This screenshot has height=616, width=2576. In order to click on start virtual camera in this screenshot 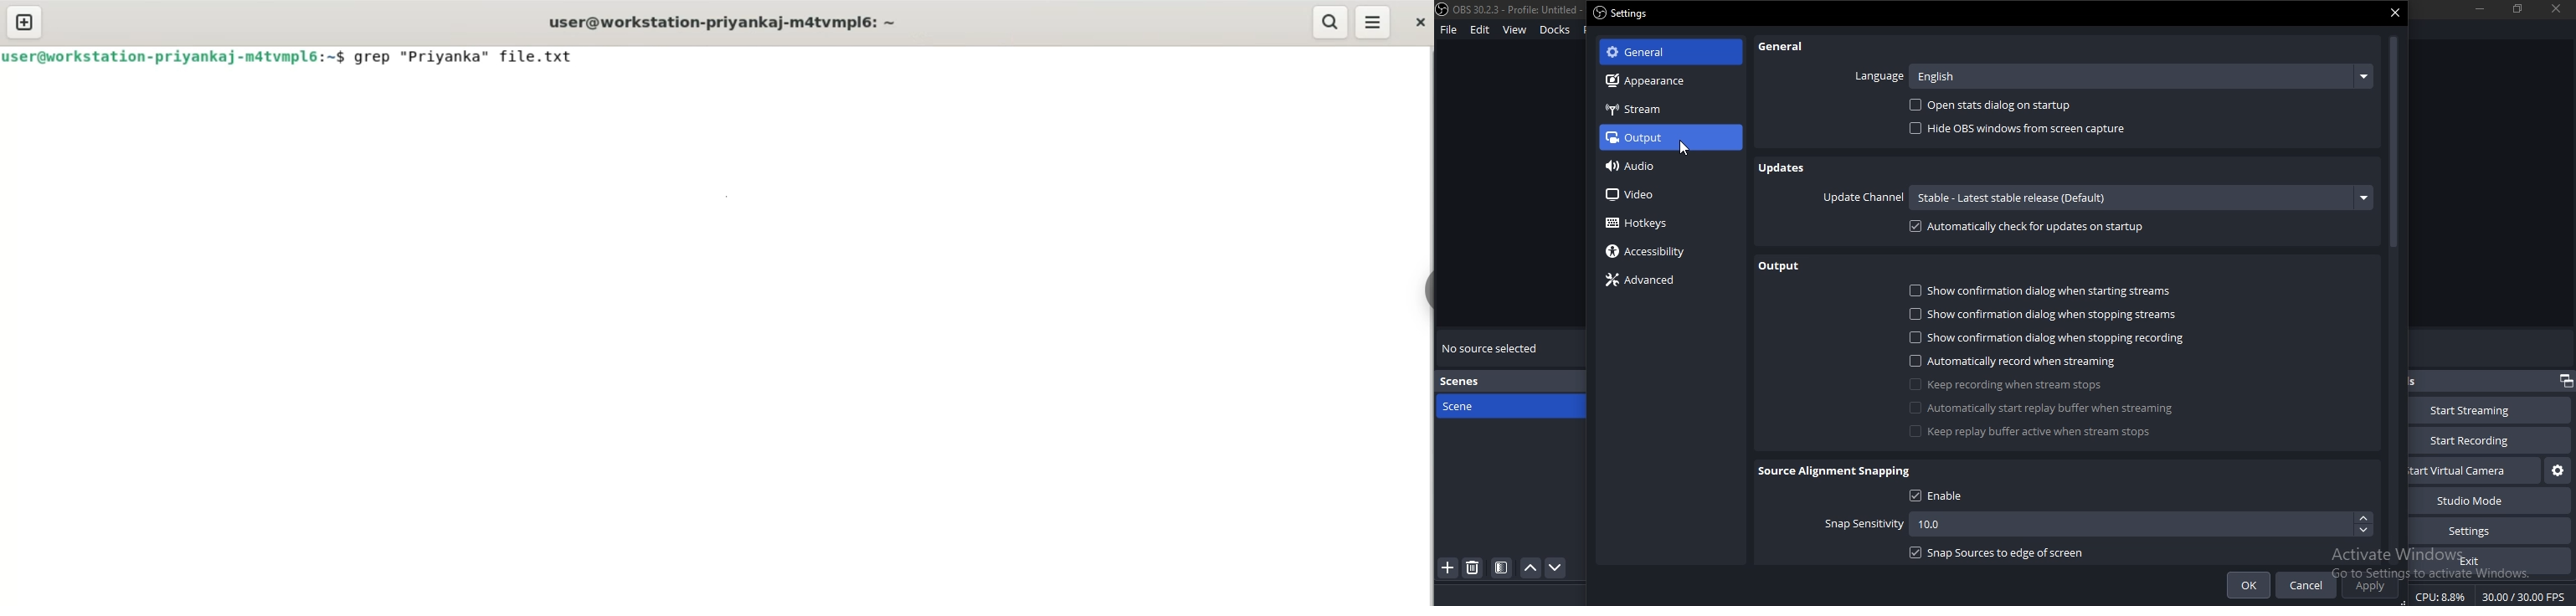, I will do `click(2555, 471)`.